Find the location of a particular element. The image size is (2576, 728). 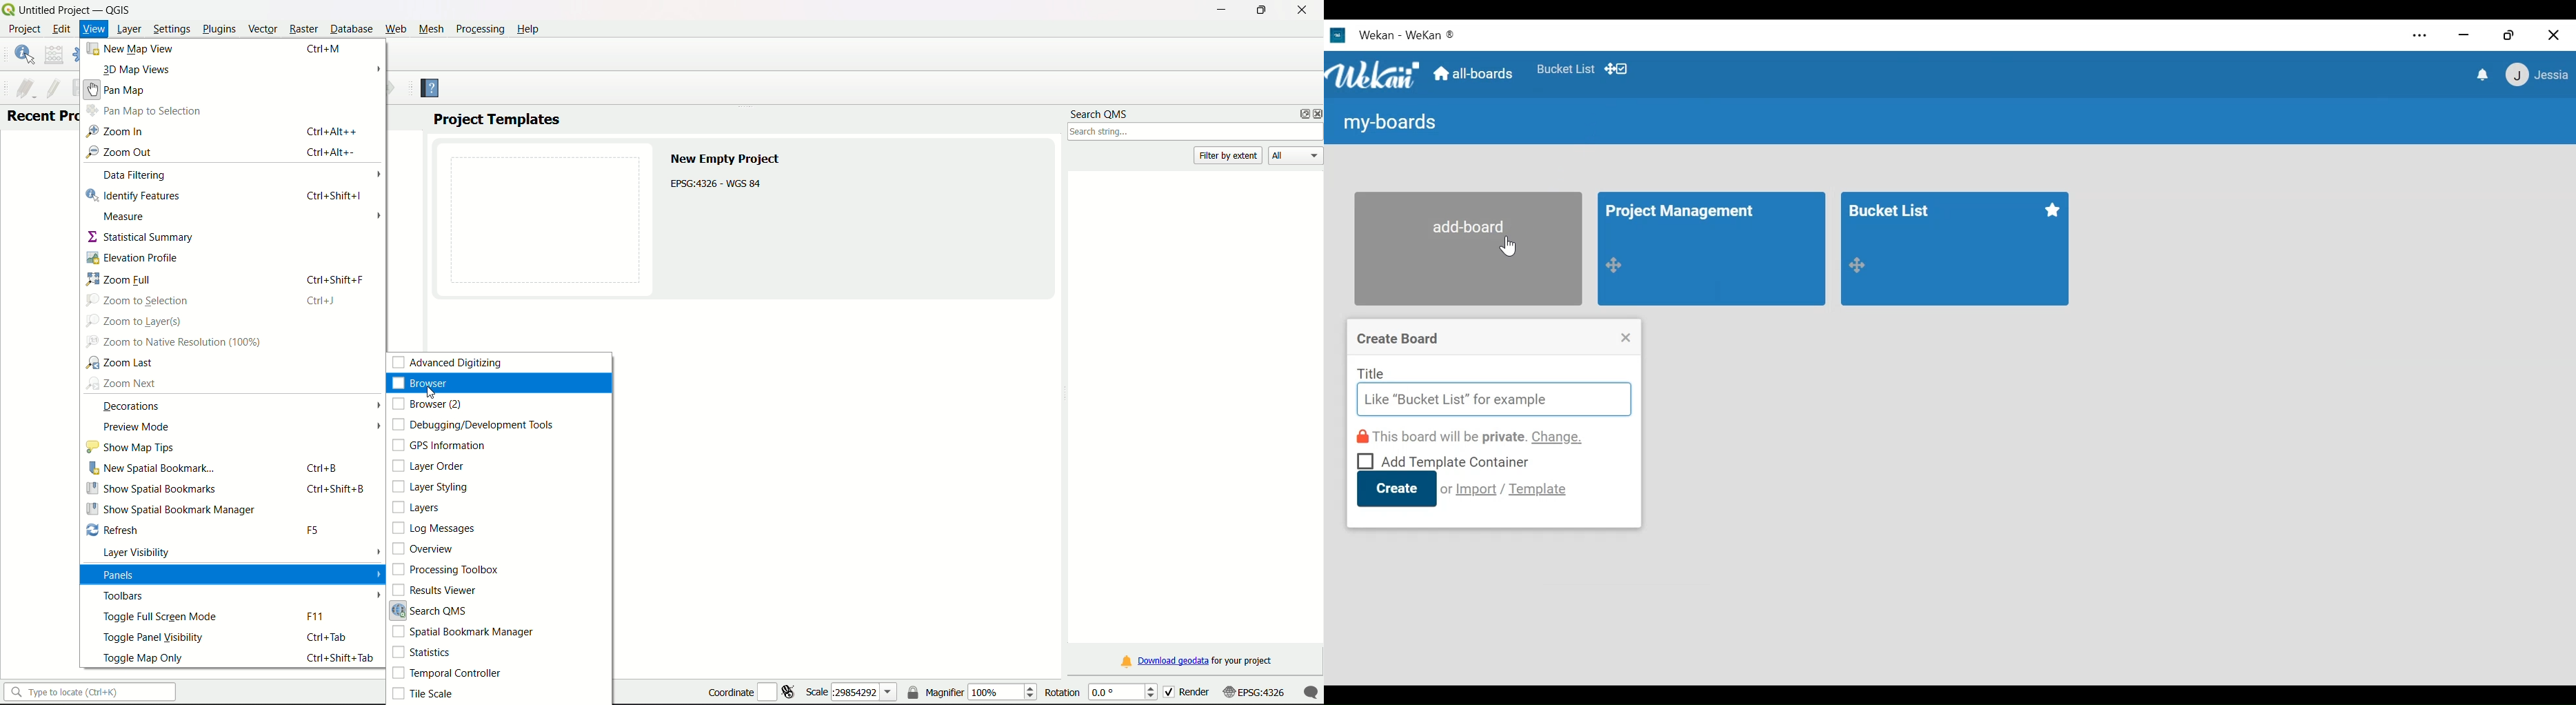

Desktop drag handles is located at coordinates (1616, 69).